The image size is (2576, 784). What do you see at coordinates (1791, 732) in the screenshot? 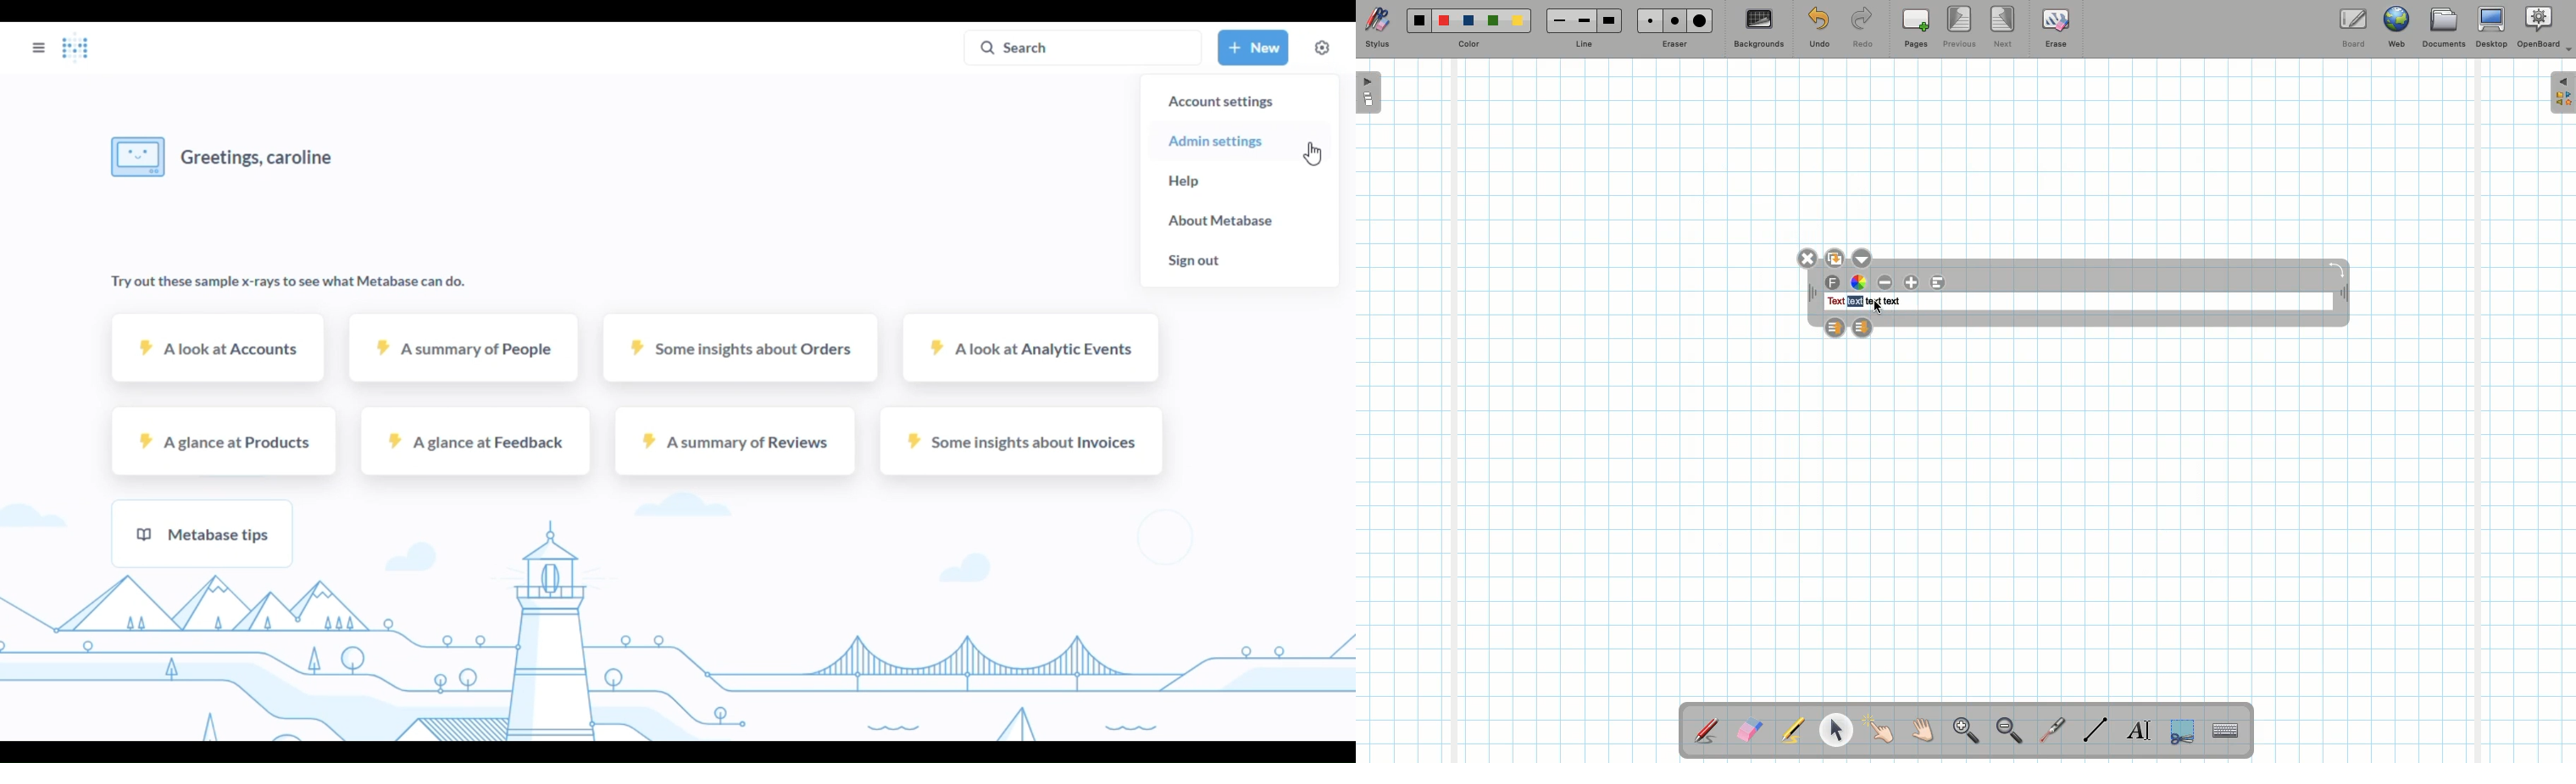
I see `Highlighter` at bounding box center [1791, 732].